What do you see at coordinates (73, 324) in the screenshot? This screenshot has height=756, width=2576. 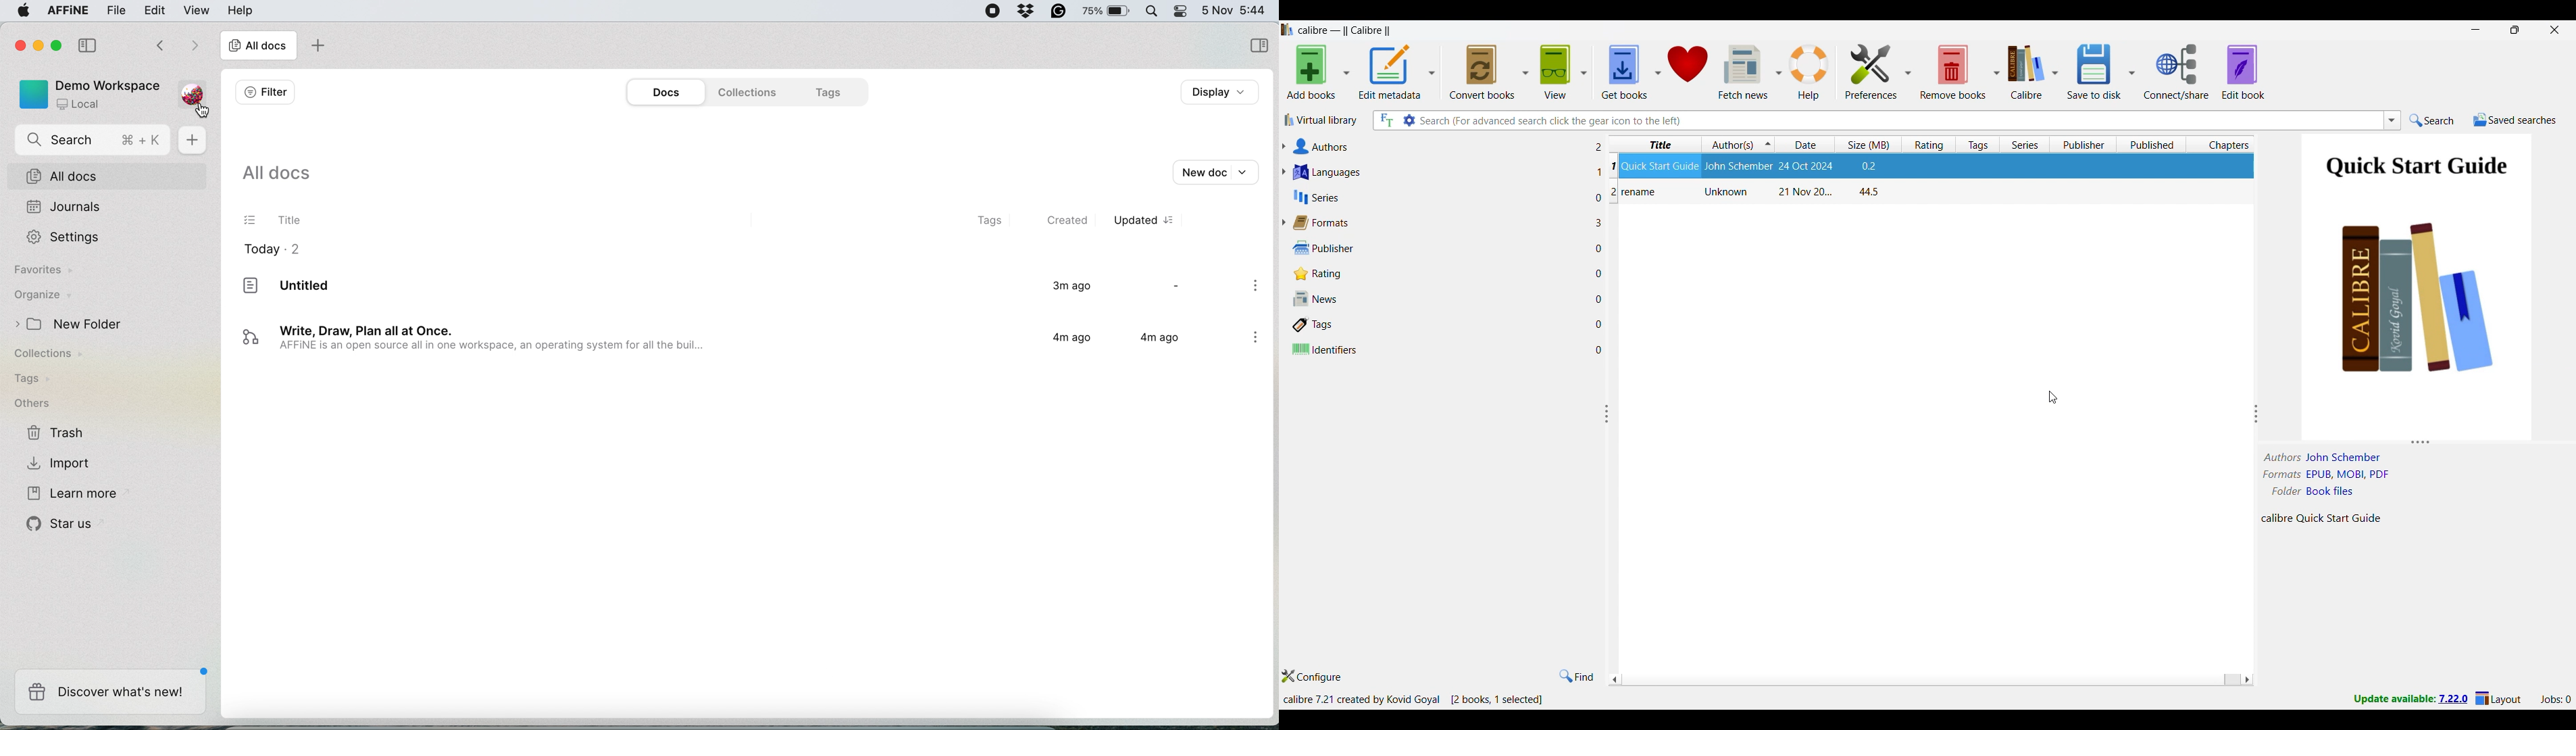 I see `new folder` at bounding box center [73, 324].